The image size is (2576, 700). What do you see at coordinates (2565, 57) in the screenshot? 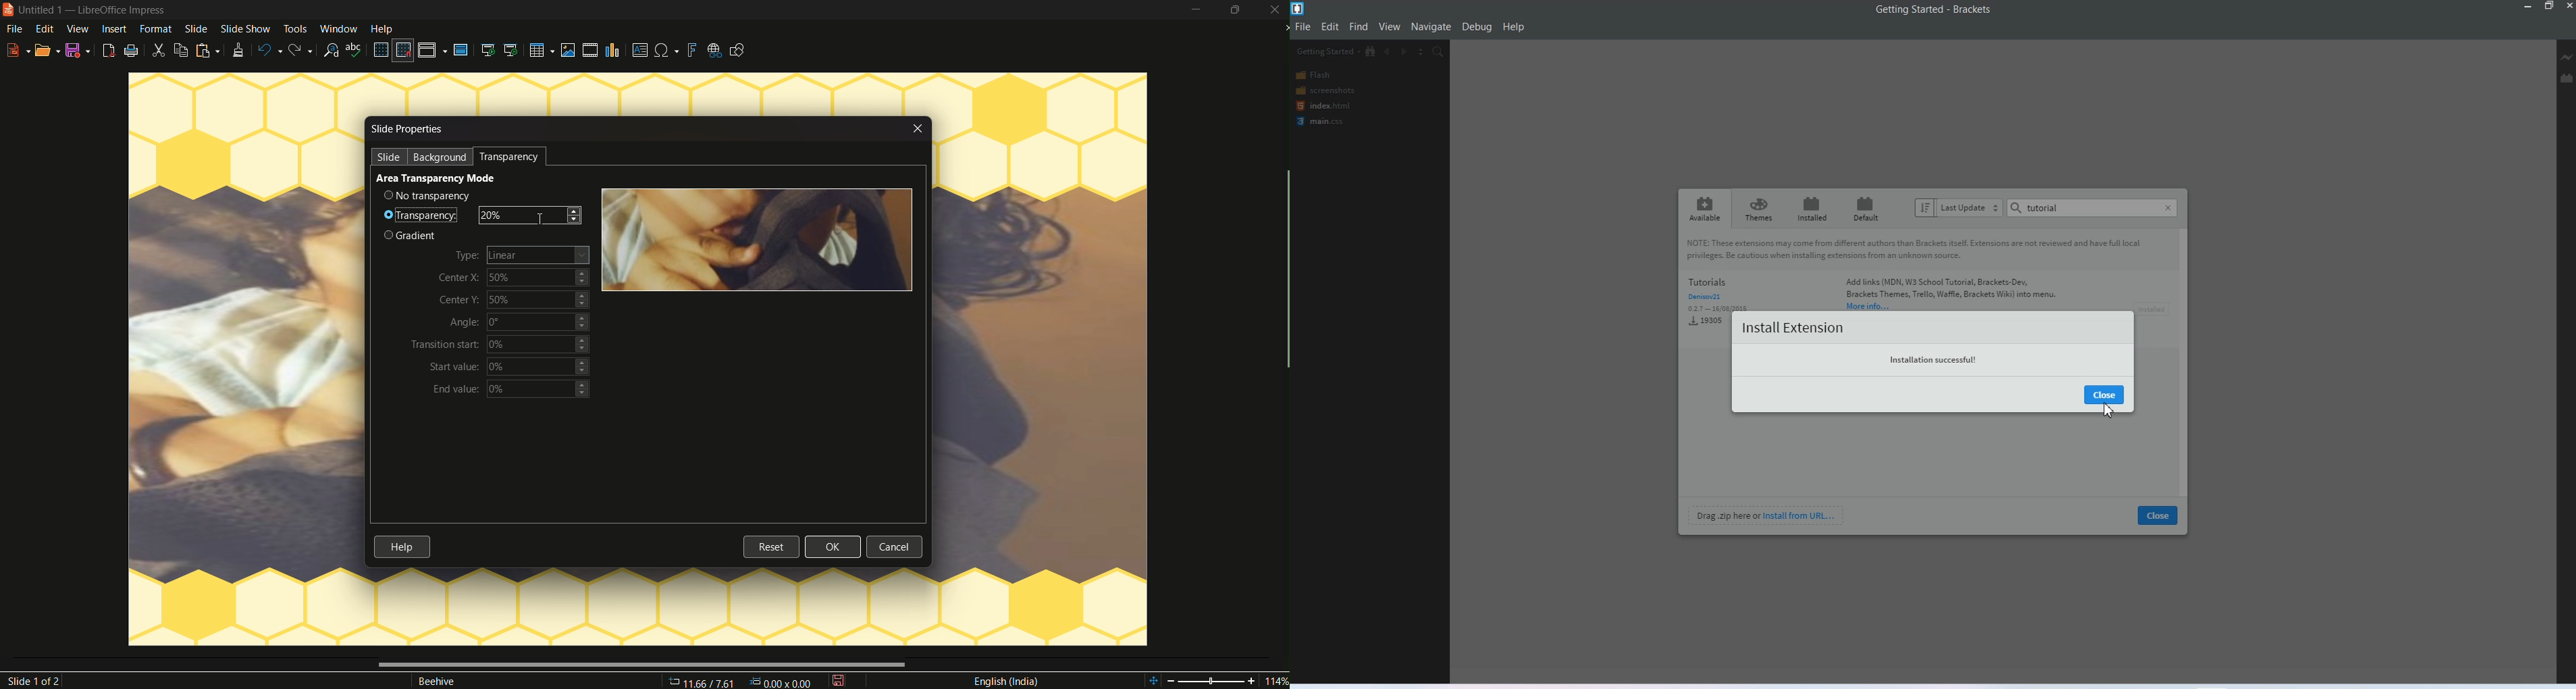
I see `Live Preview` at bounding box center [2565, 57].